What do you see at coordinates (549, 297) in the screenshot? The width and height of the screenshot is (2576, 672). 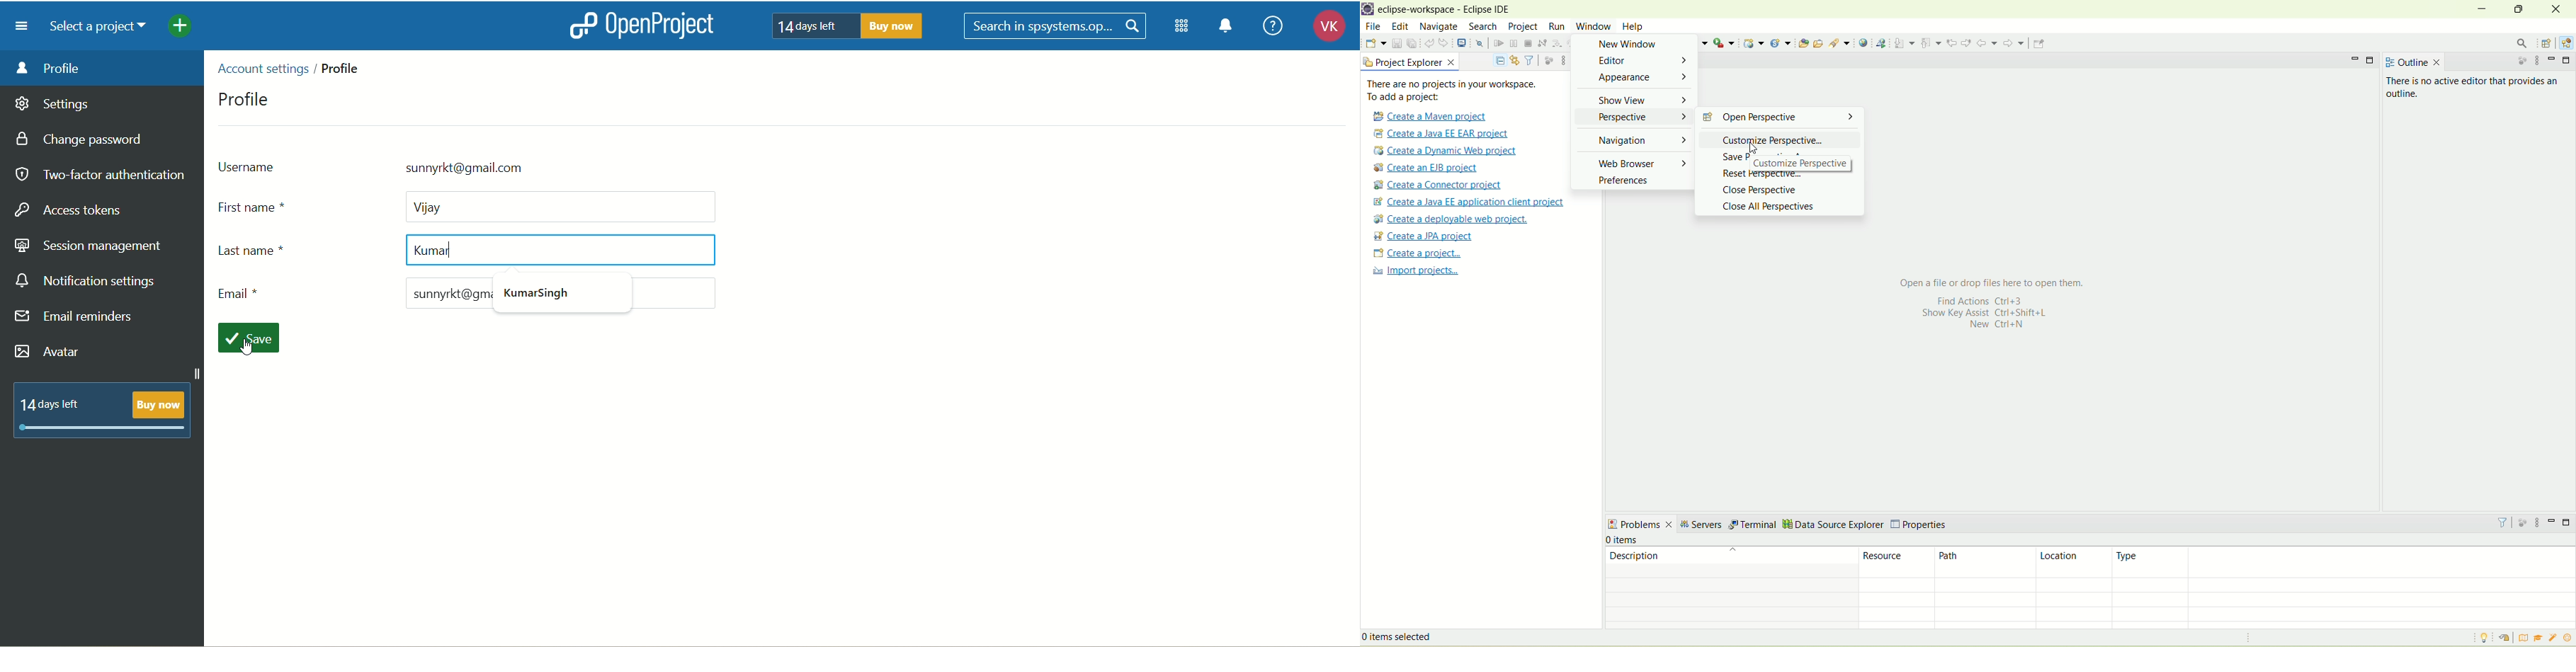 I see `popup` at bounding box center [549, 297].